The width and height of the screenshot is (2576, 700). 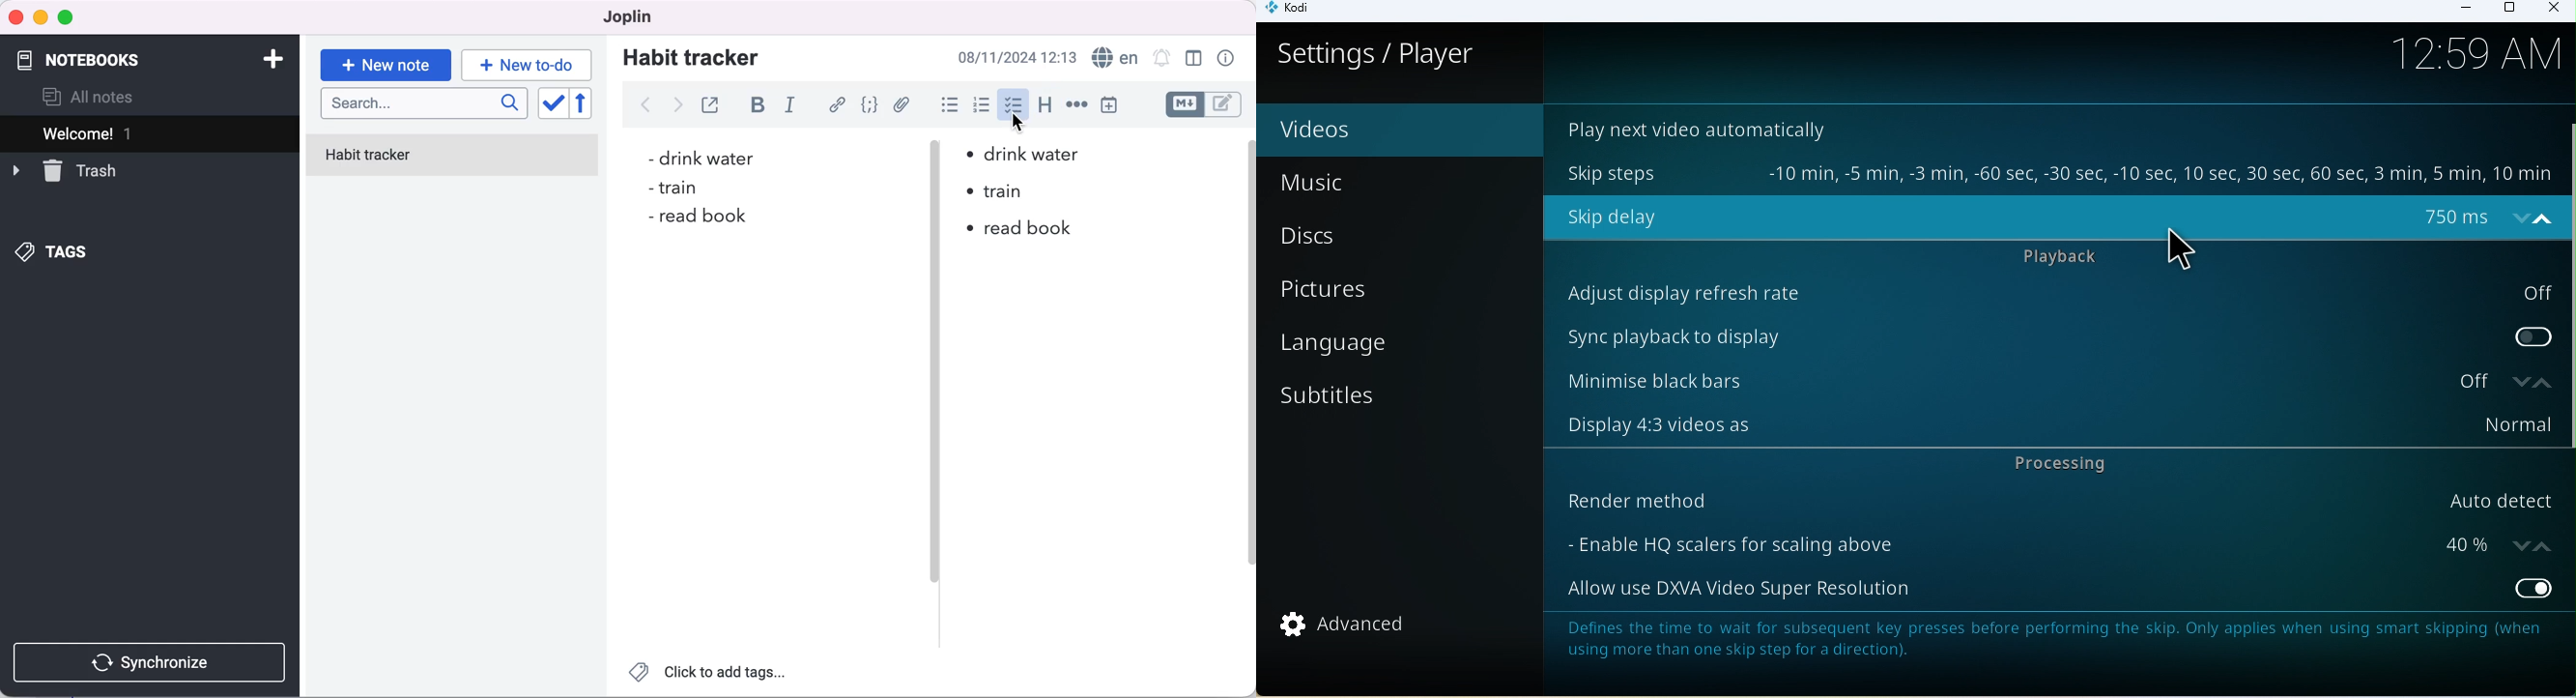 What do you see at coordinates (2054, 336) in the screenshot?
I see `Sync playback to display` at bounding box center [2054, 336].